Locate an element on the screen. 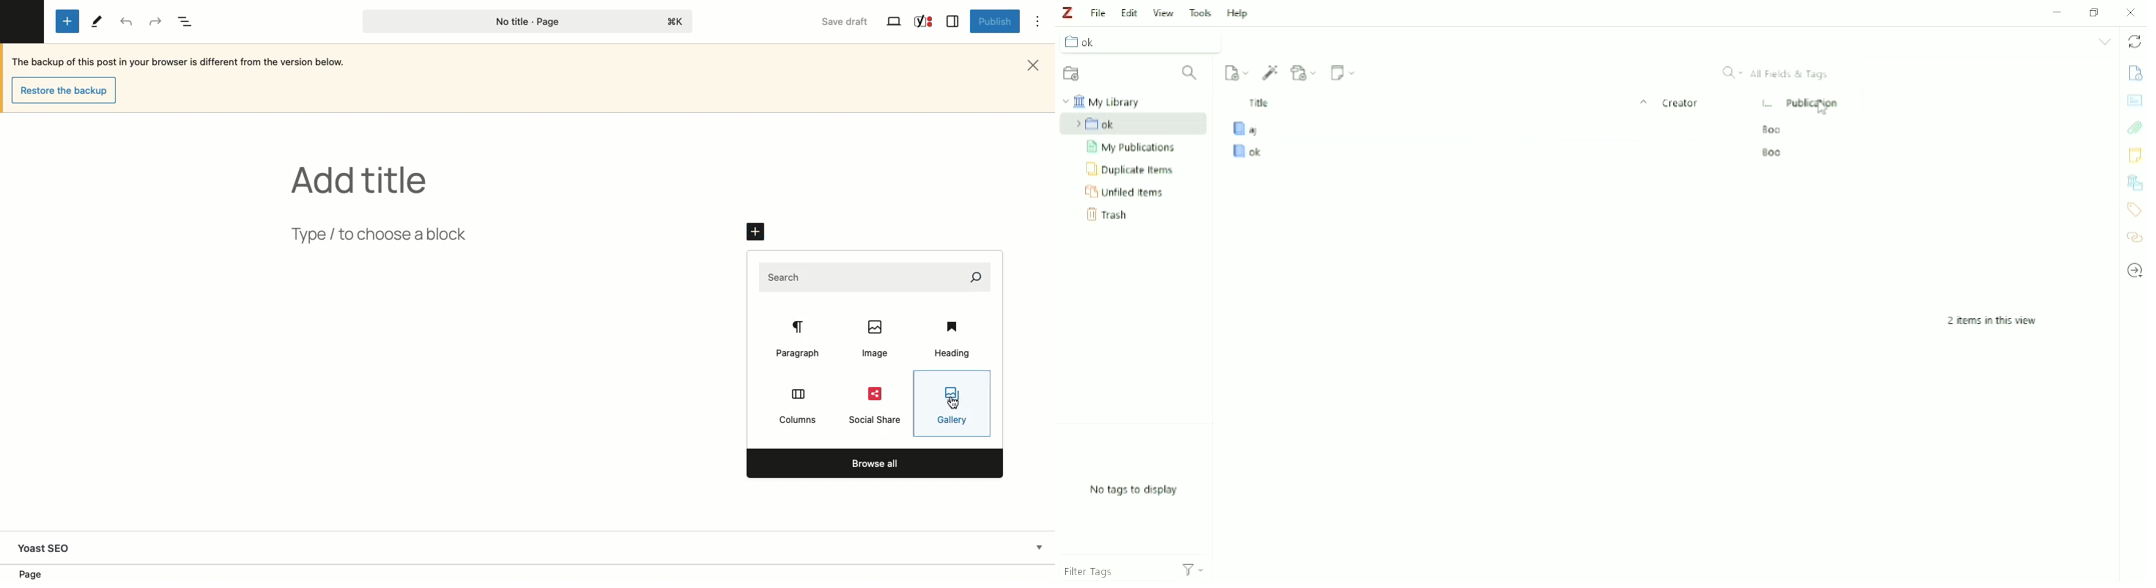 The width and height of the screenshot is (2156, 588). Tools is located at coordinates (95, 21).